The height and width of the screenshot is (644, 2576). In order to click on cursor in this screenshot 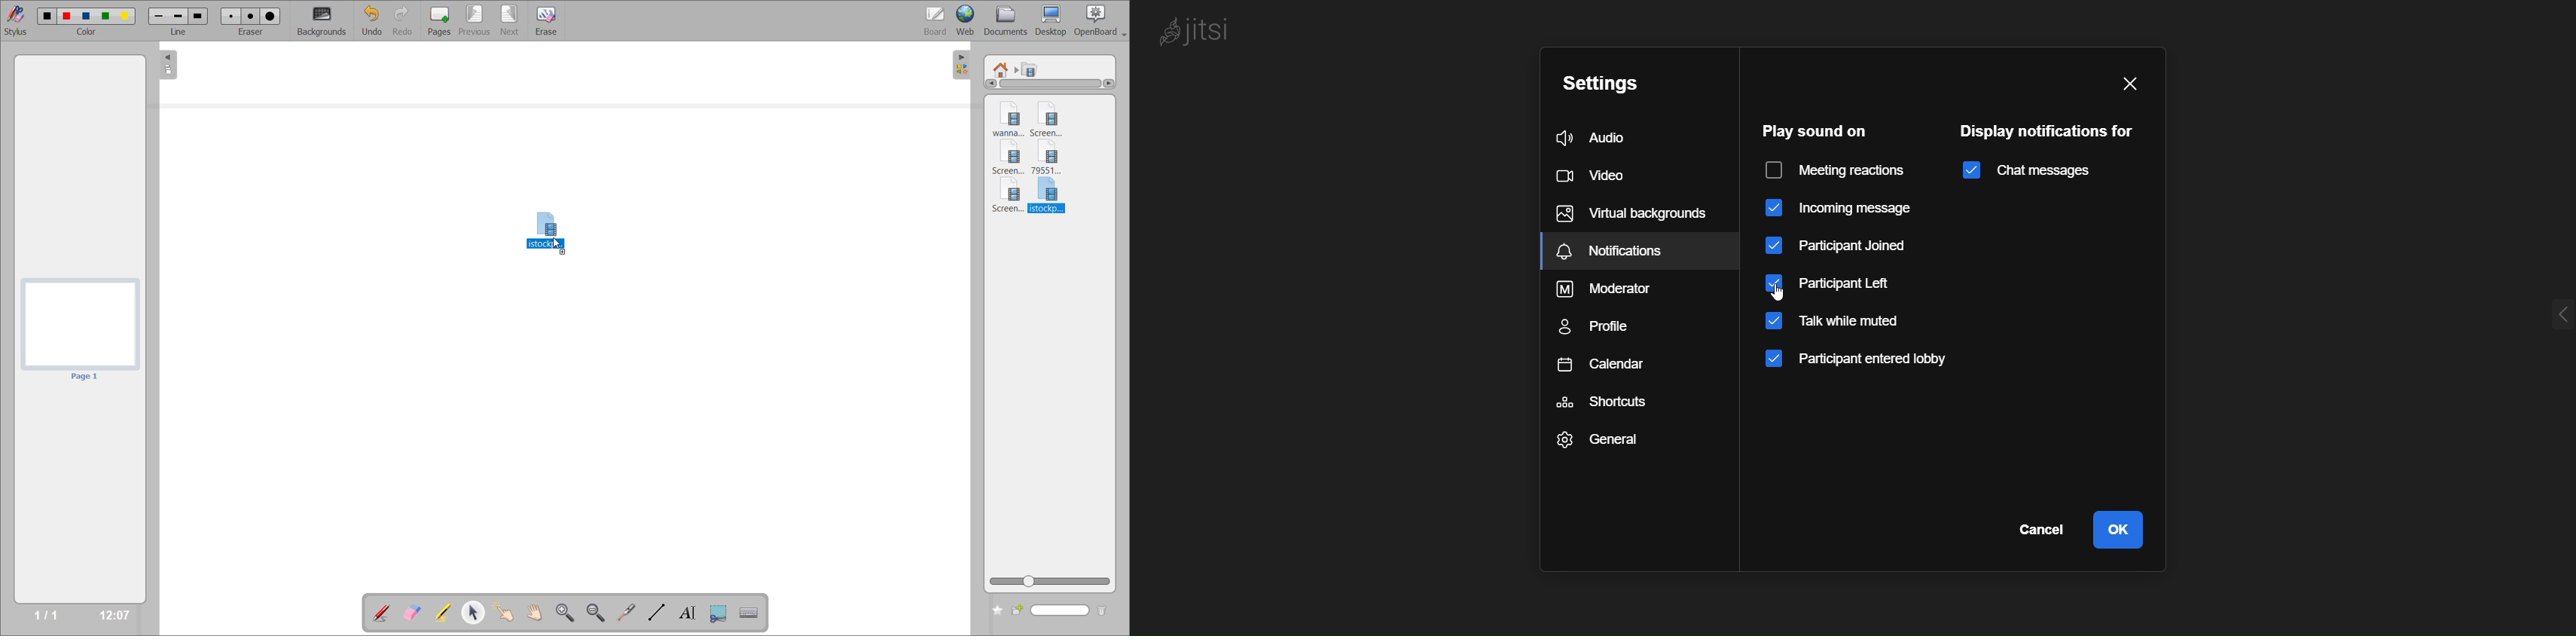, I will do `click(1798, 293)`.